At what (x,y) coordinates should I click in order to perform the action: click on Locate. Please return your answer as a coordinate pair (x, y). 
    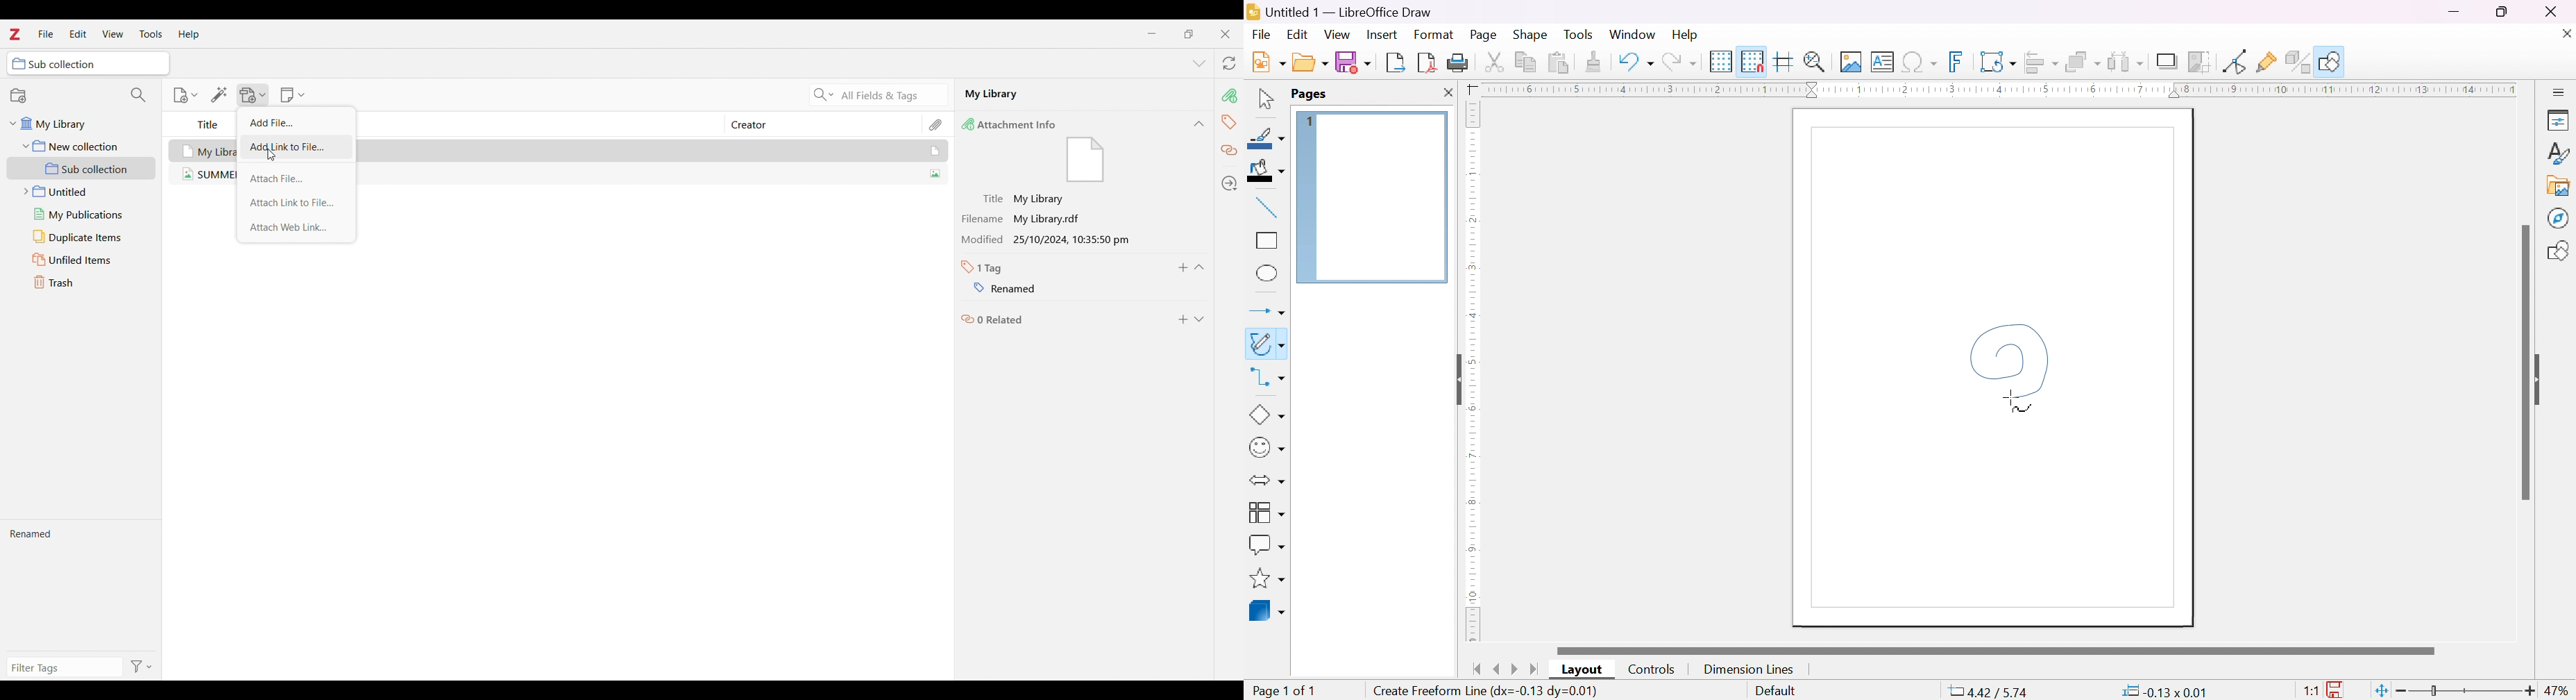
    Looking at the image, I should click on (1229, 183).